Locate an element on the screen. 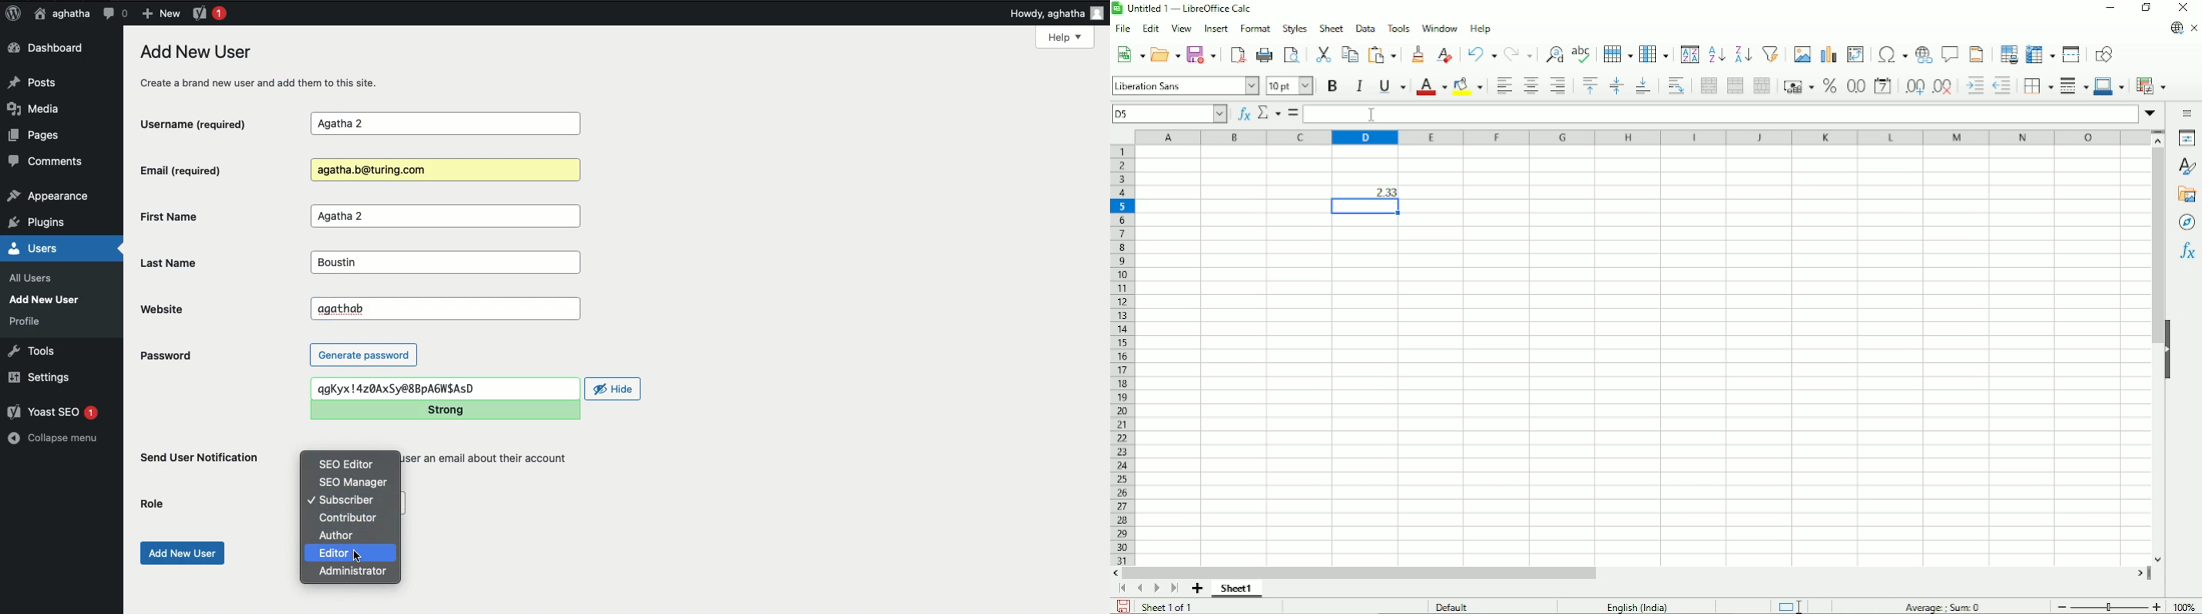  Comment is located at coordinates (115, 13).